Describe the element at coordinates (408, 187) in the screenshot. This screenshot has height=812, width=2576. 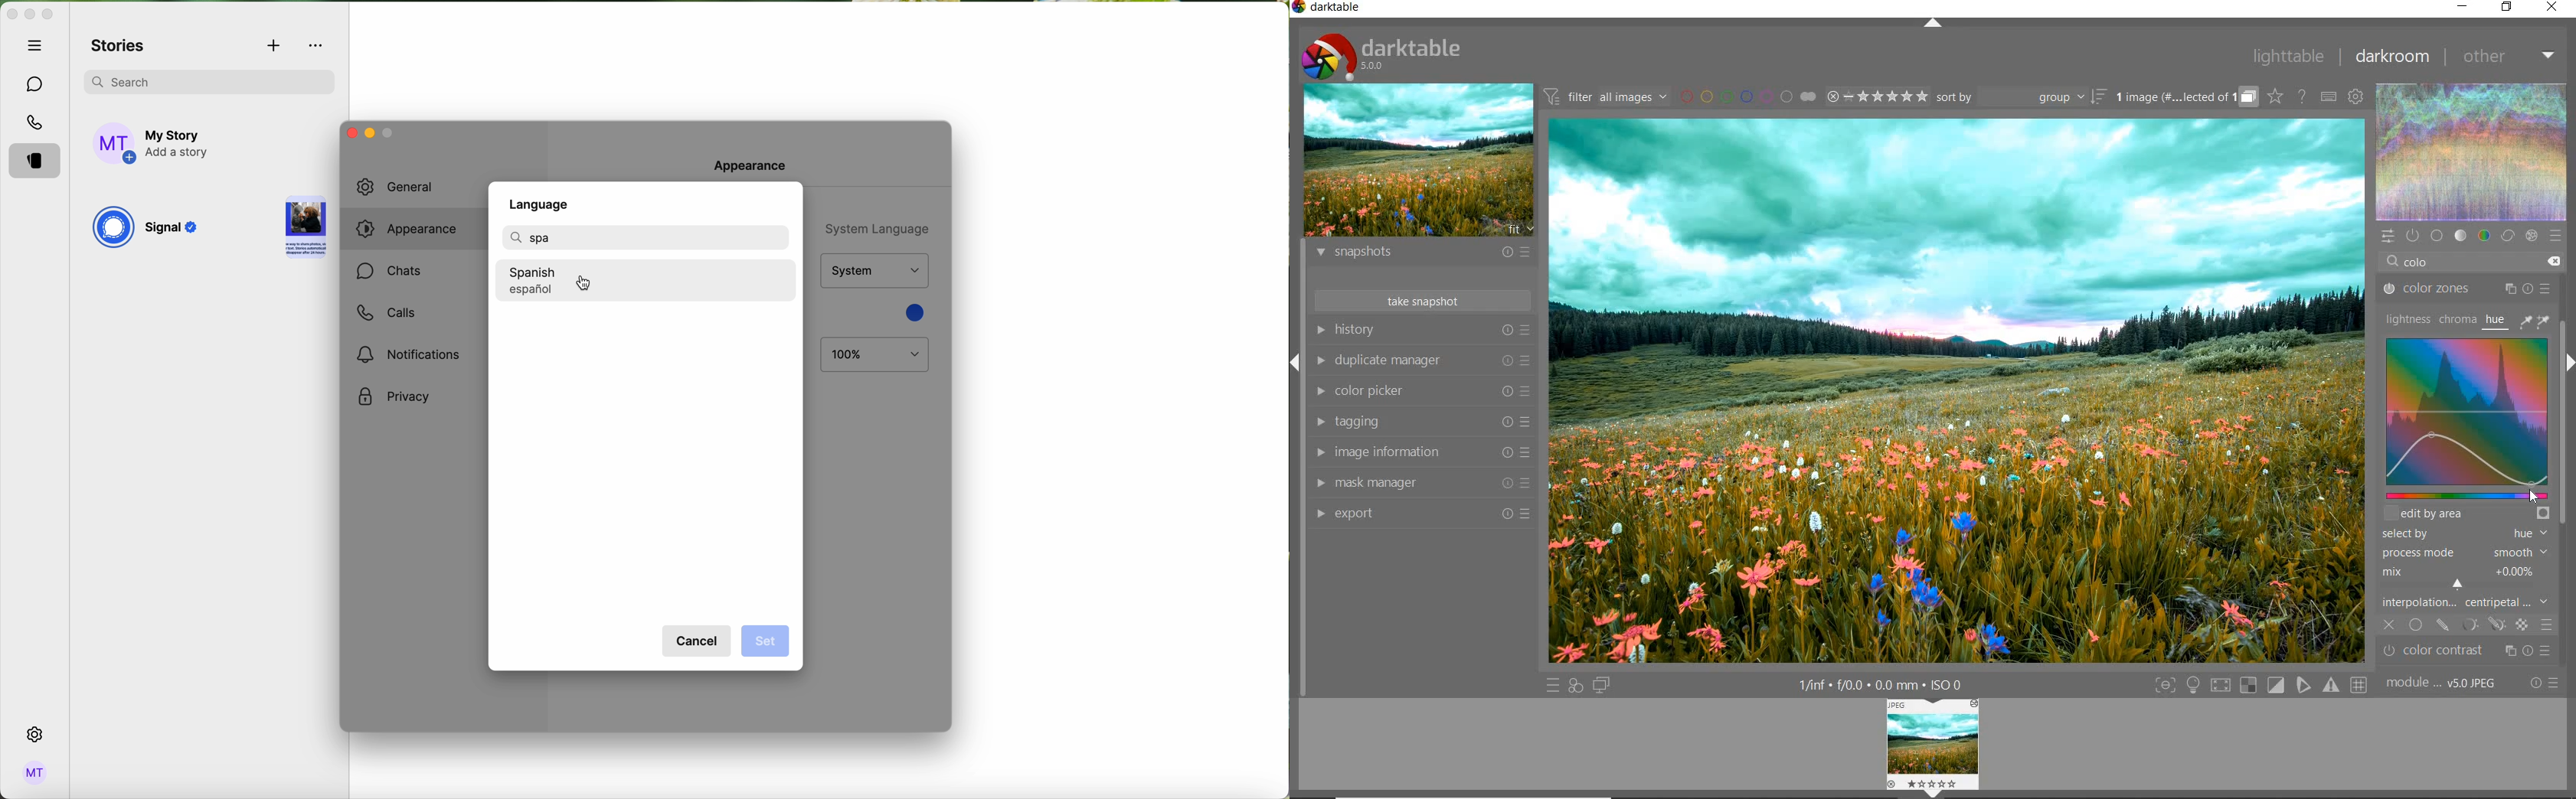
I see `general` at that location.